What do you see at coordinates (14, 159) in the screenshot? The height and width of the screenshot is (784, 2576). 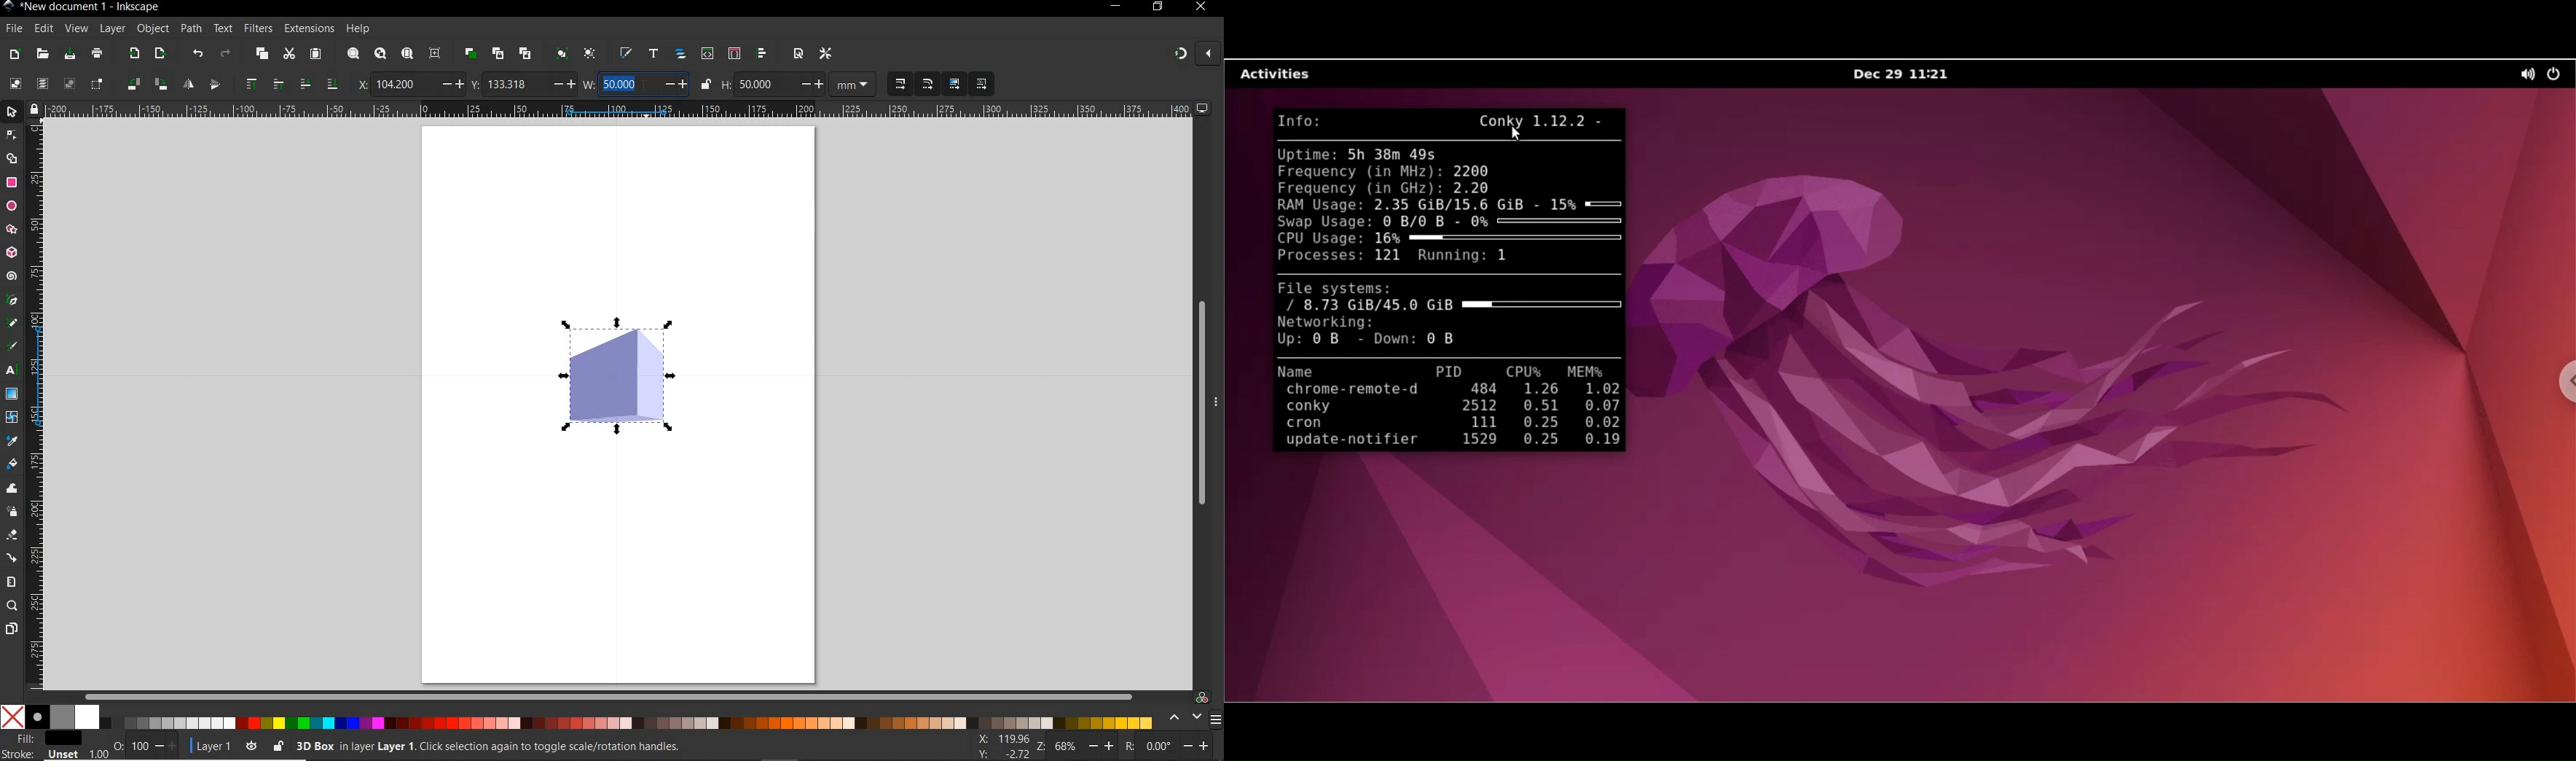 I see `shape builder tool` at bounding box center [14, 159].